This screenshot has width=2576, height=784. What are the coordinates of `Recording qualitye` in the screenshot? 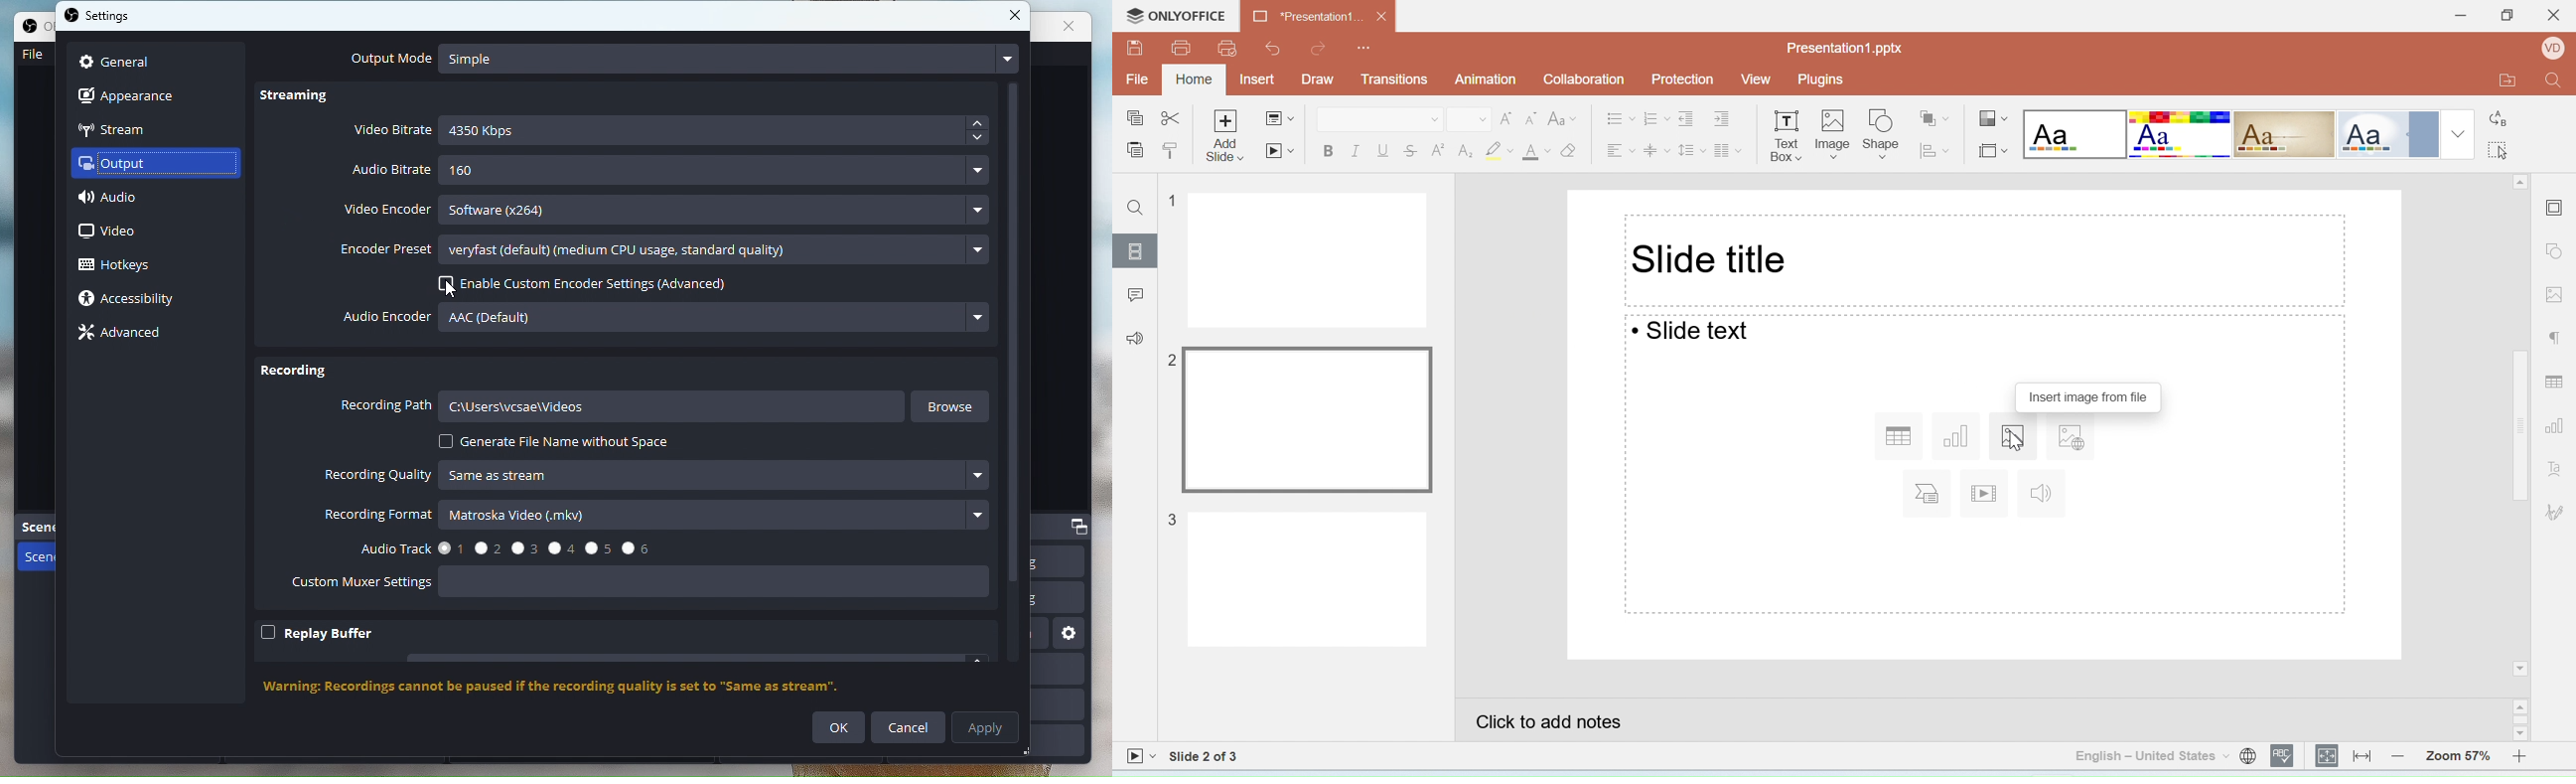 It's located at (656, 479).